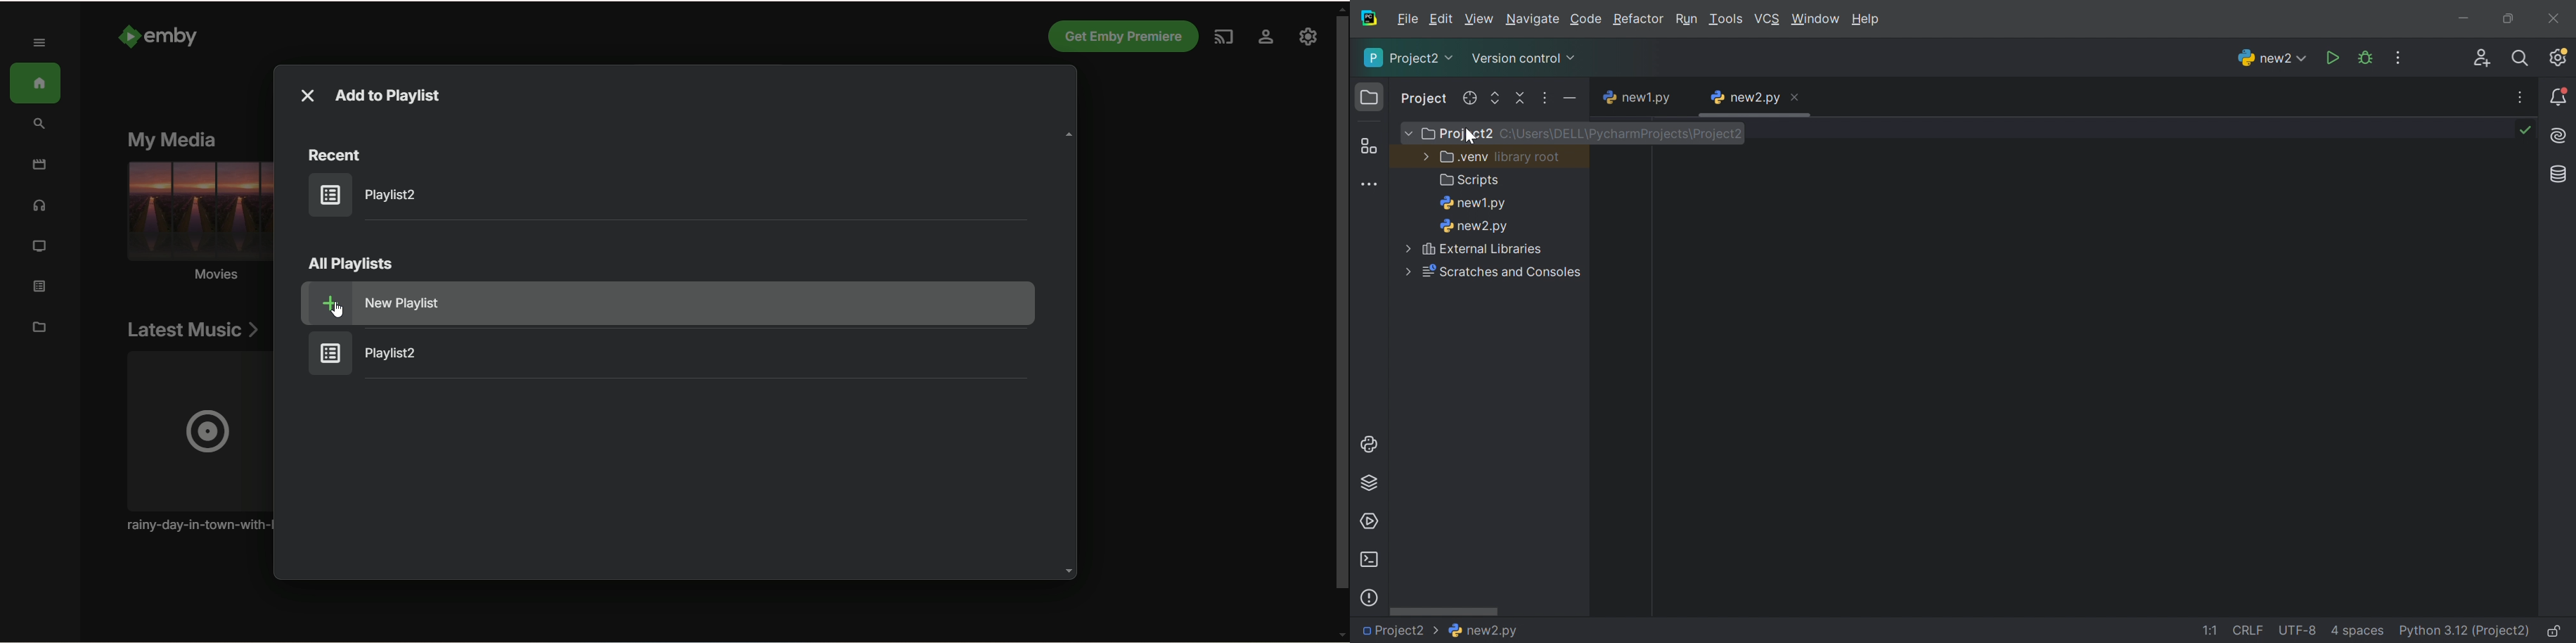 The height and width of the screenshot is (644, 2576). Describe the element at coordinates (389, 97) in the screenshot. I see `add to playlist` at that location.